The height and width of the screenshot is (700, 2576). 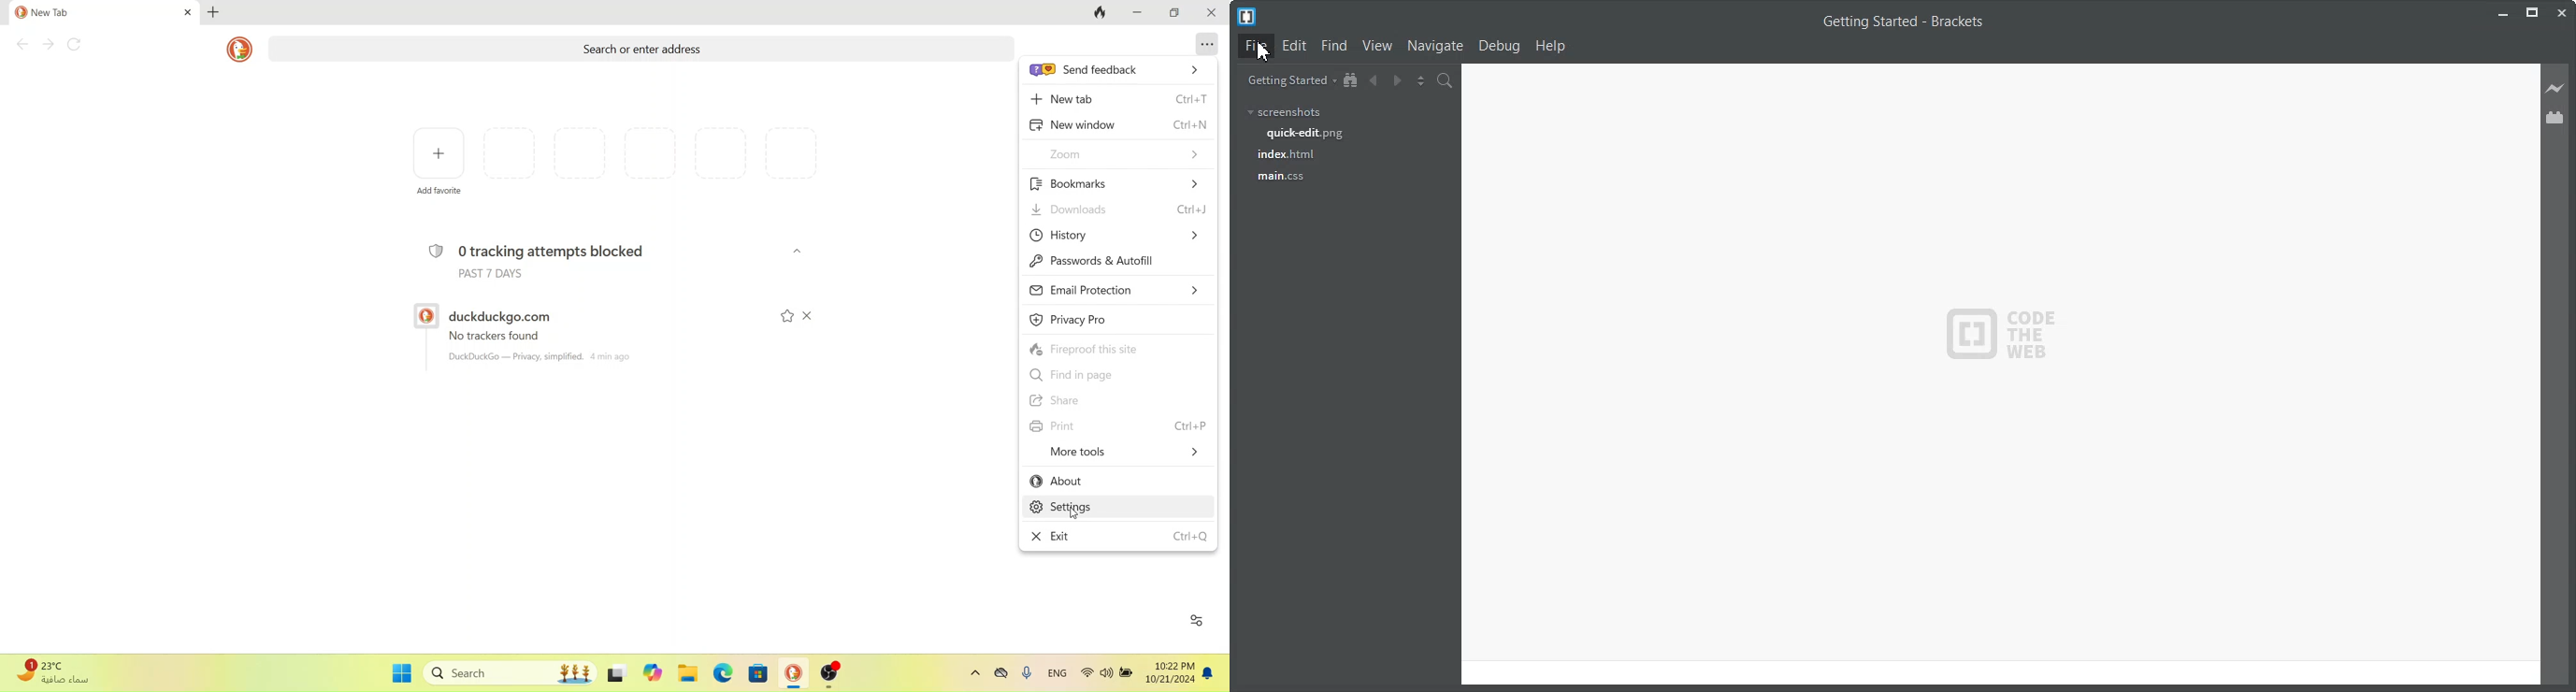 What do you see at coordinates (1114, 507) in the screenshot?
I see `settings` at bounding box center [1114, 507].